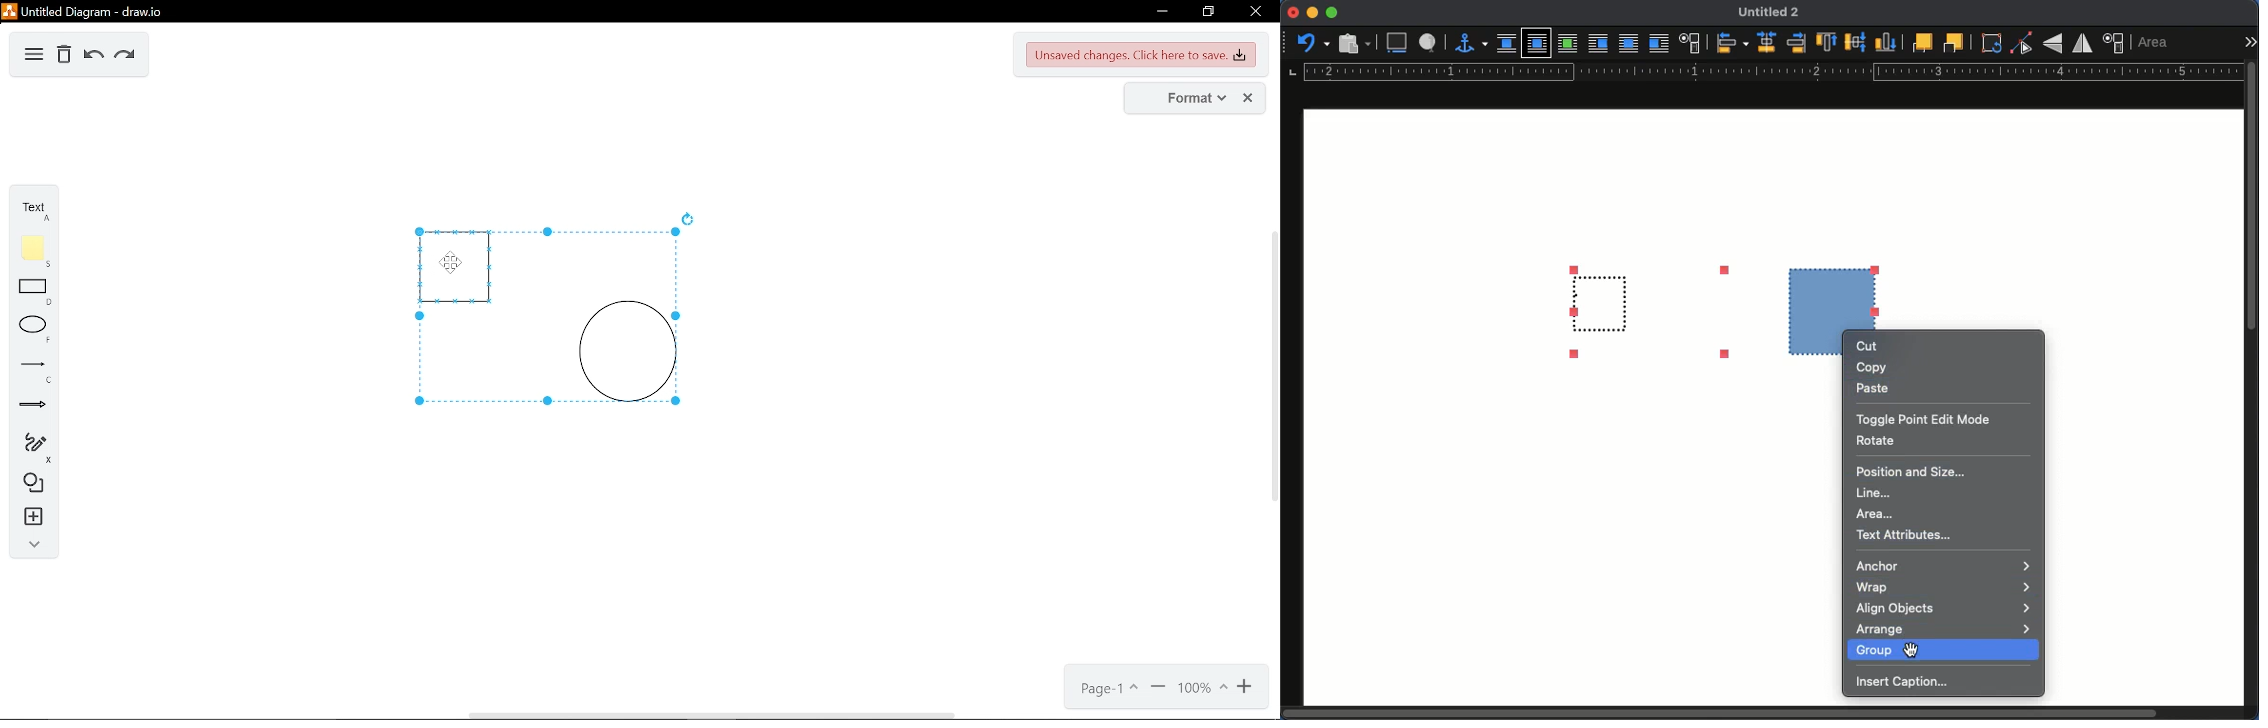 The width and height of the screenshot is (2268, 728). What do you see at coordinates (30, 517) in the screenshot?
I see `insert` at bounding box center [30, 517].